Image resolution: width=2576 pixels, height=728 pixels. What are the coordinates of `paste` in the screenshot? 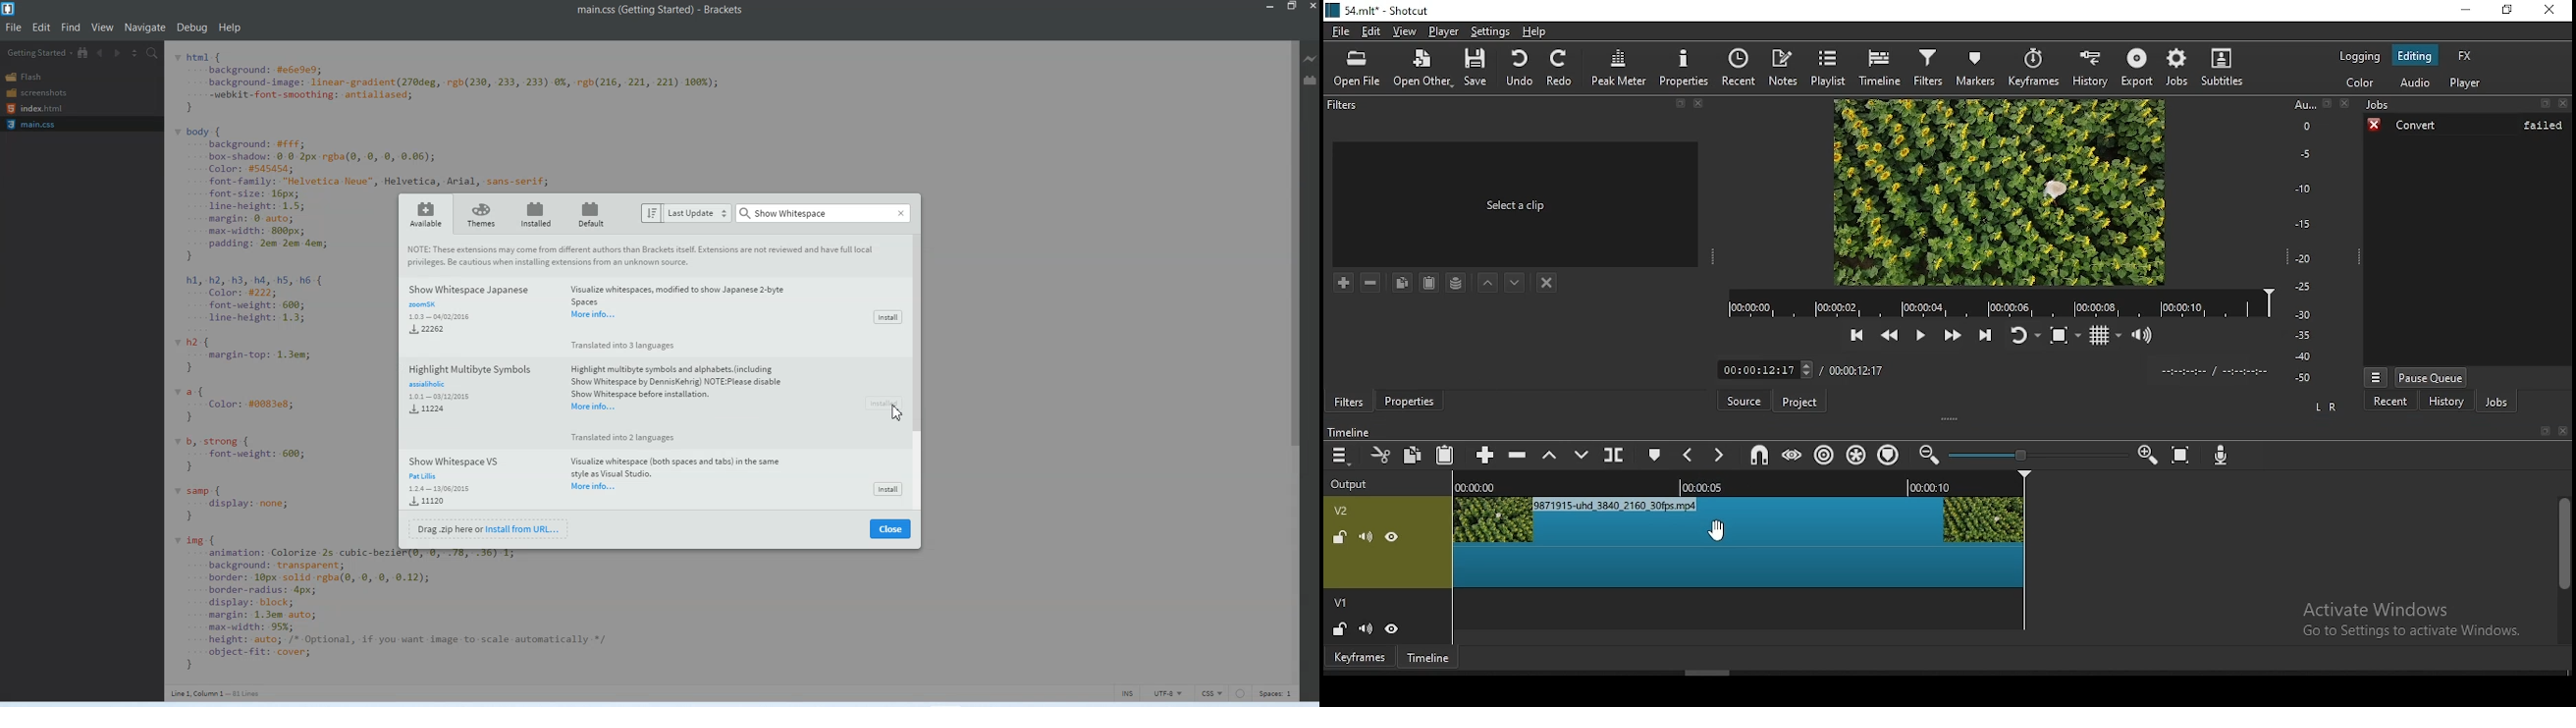 It's located at (1447, 452).